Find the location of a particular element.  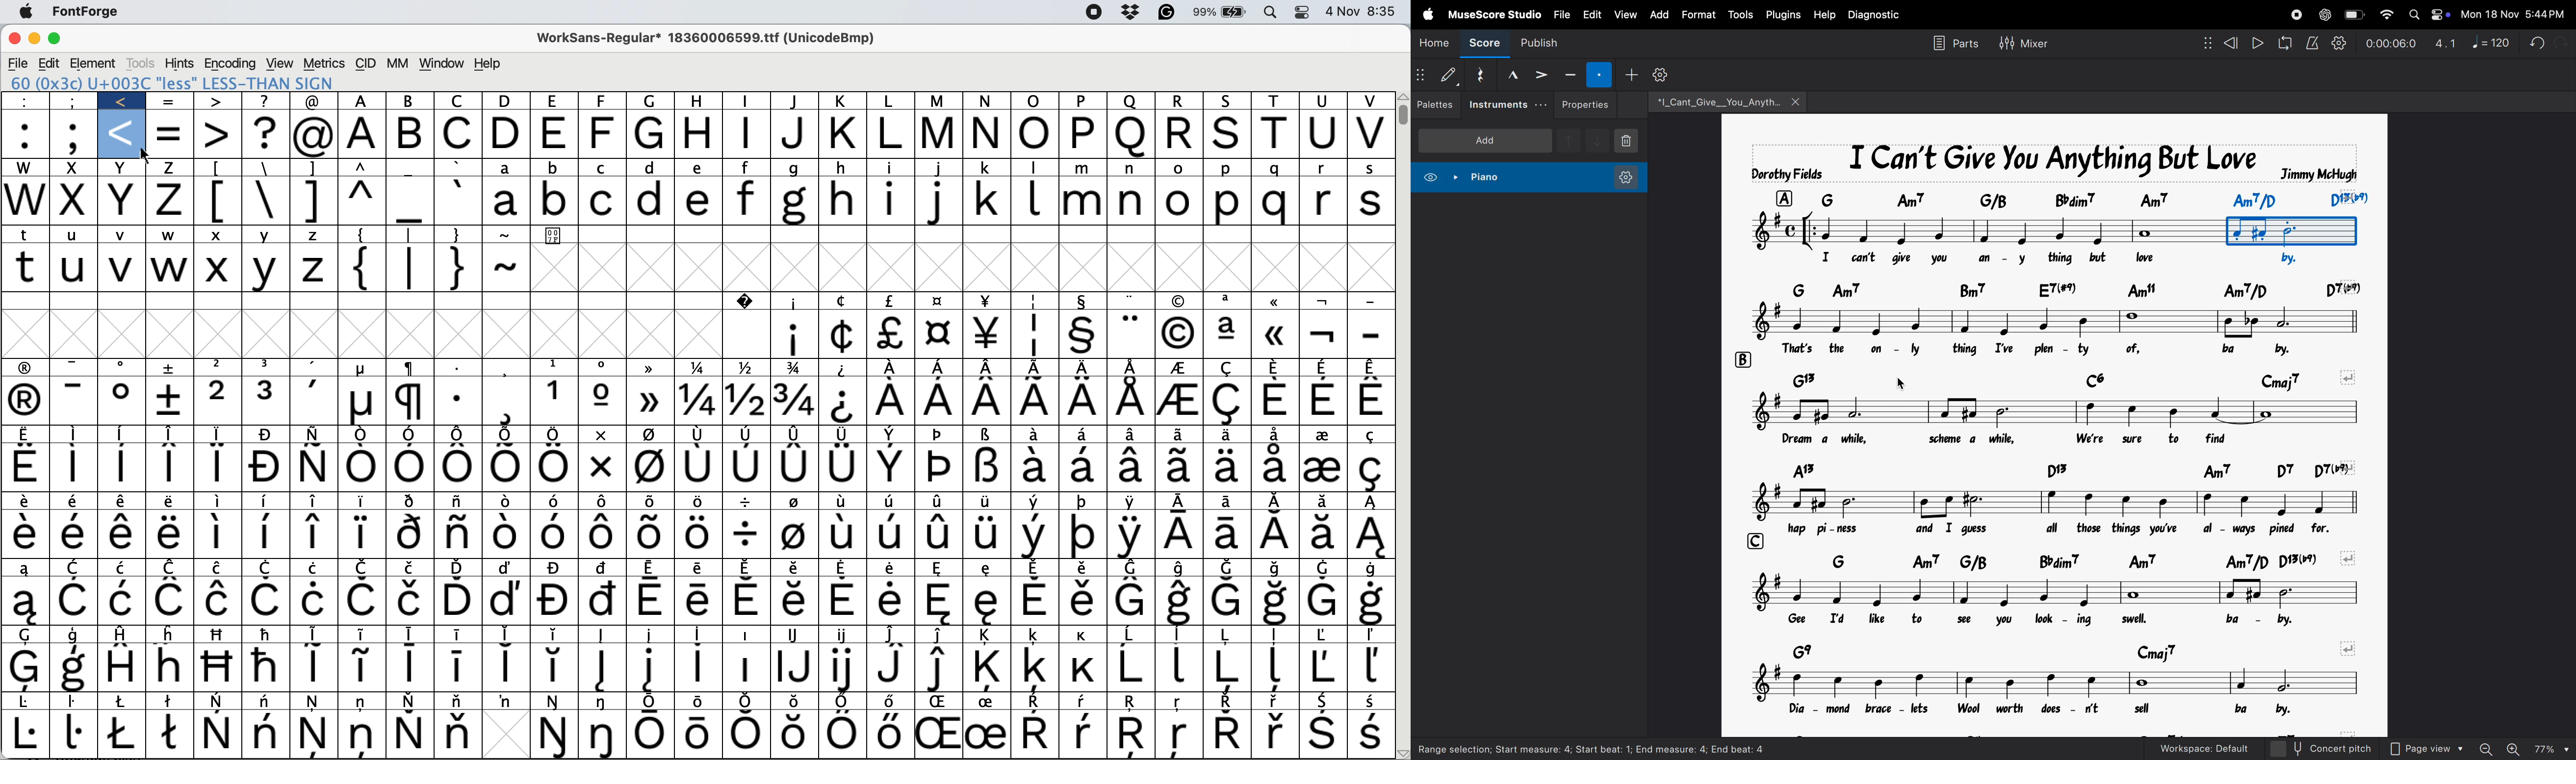

Symbol is located at coordinates (75, 501).